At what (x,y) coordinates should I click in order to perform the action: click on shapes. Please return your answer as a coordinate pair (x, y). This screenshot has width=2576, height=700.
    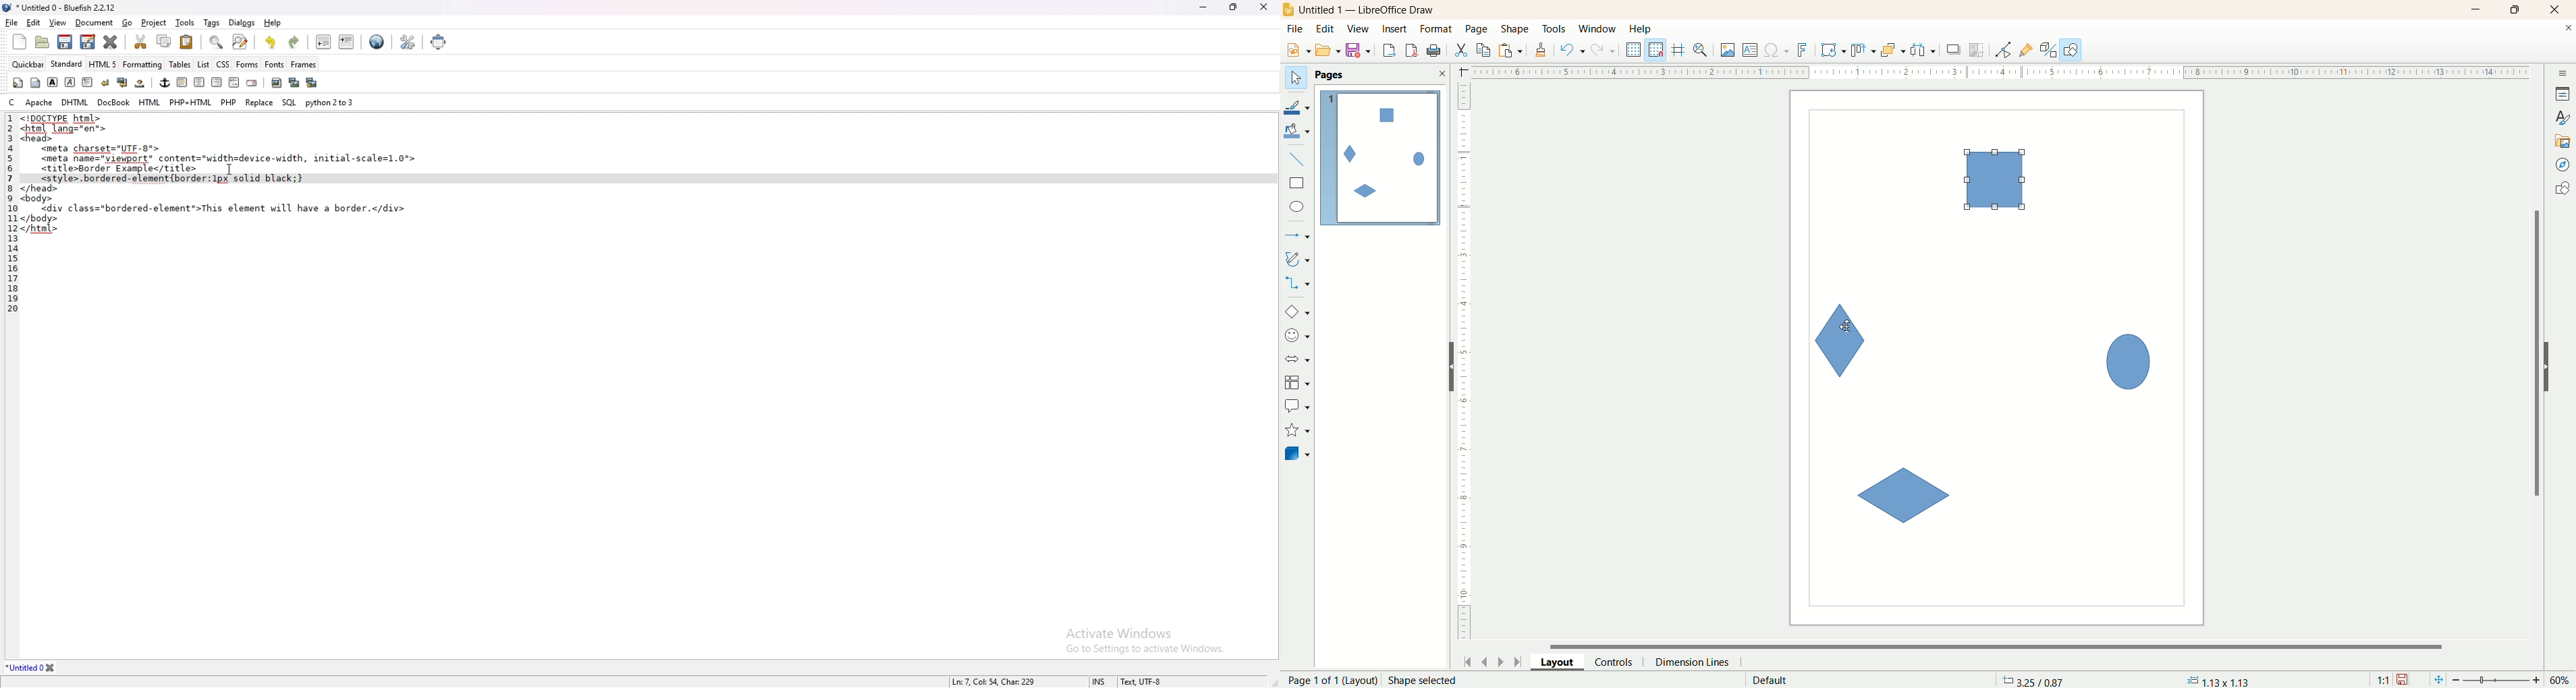
    Looking at the image, I should click on (2562, 190).